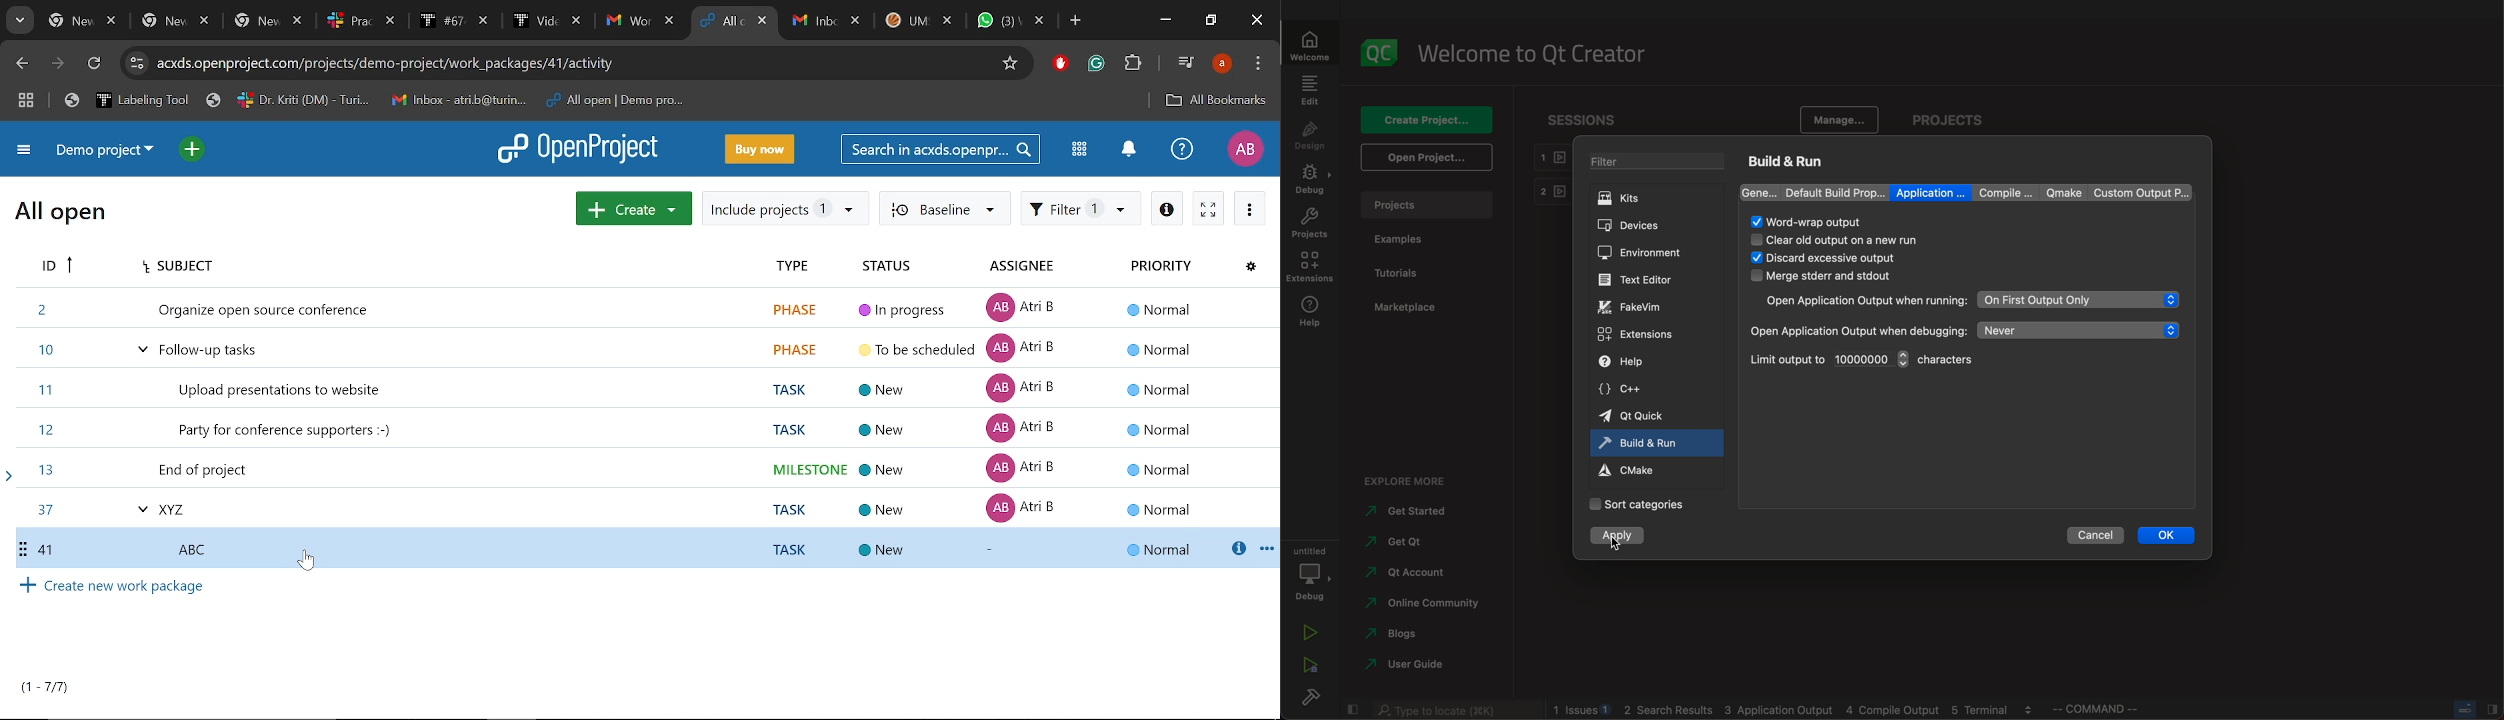 The width and height of the screenshot is (2520, 728). Describe the element at coordinates (1410, 664) in the screenshot. I see `user guide` at that location.